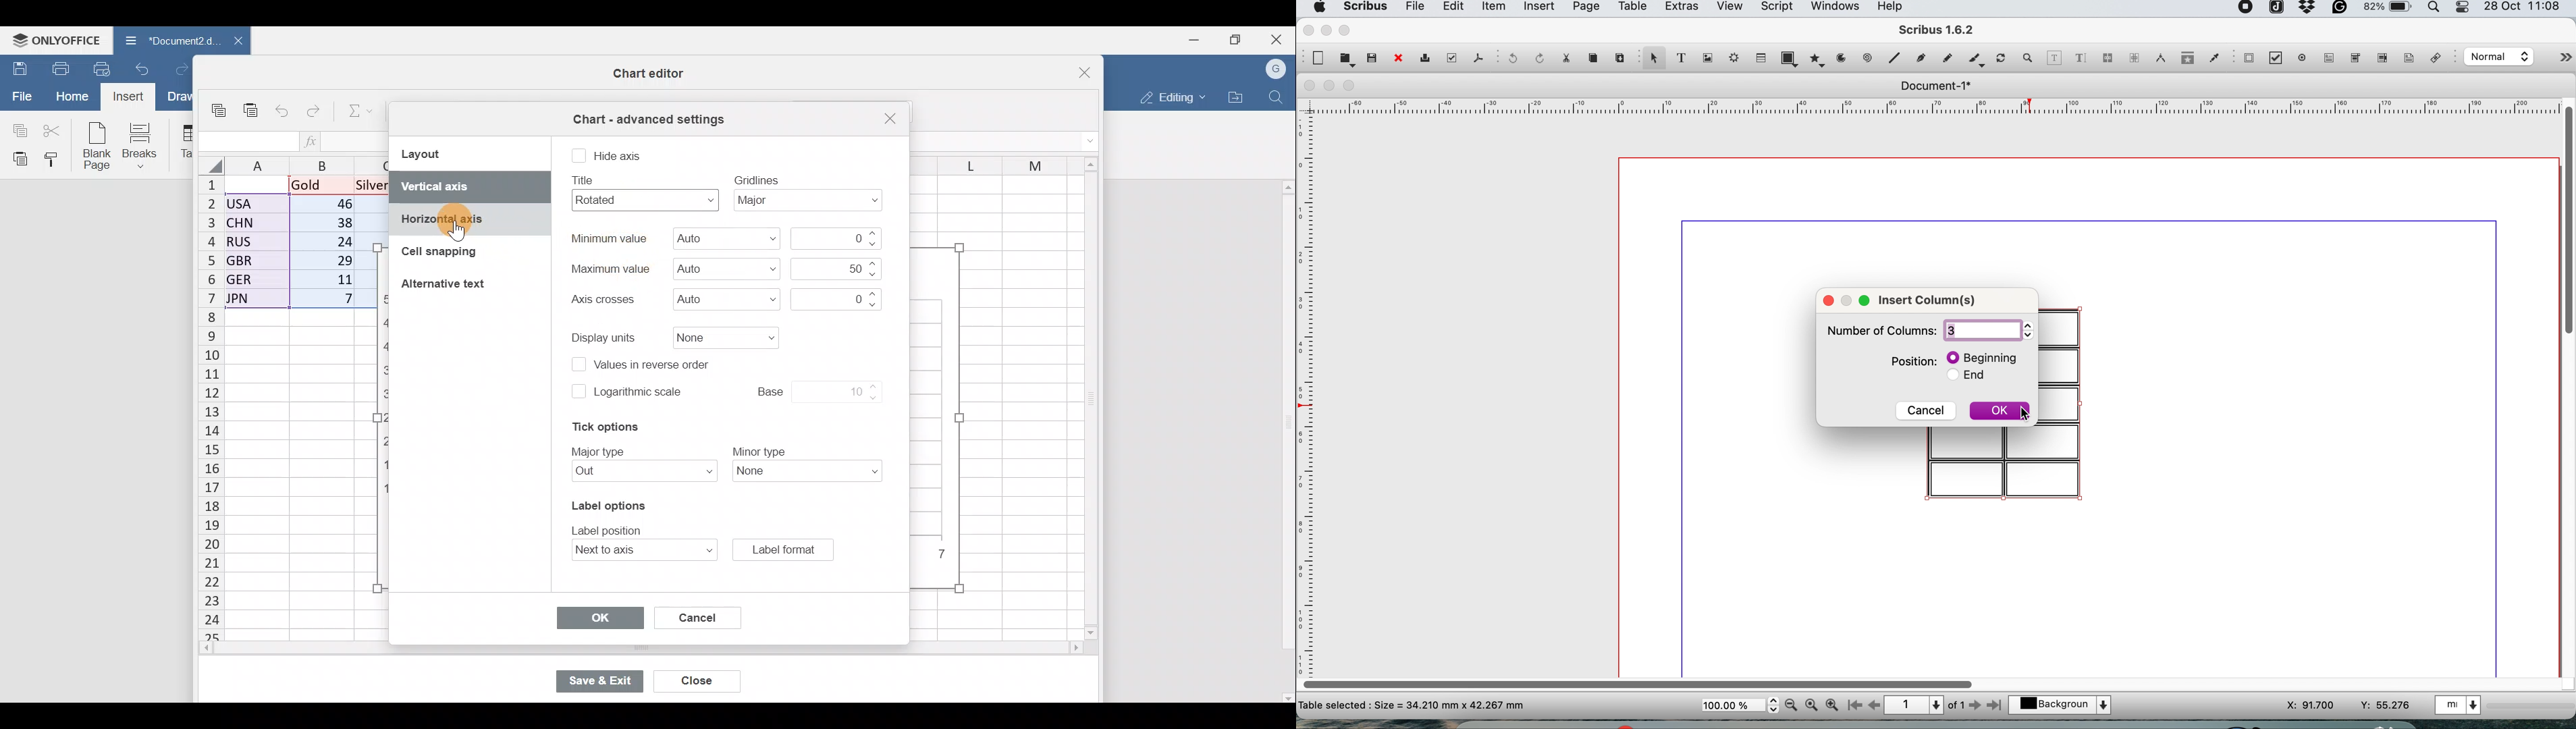 The height and width of the screenshot is (756, 2576). I want to click on close, so click(1826, 300).